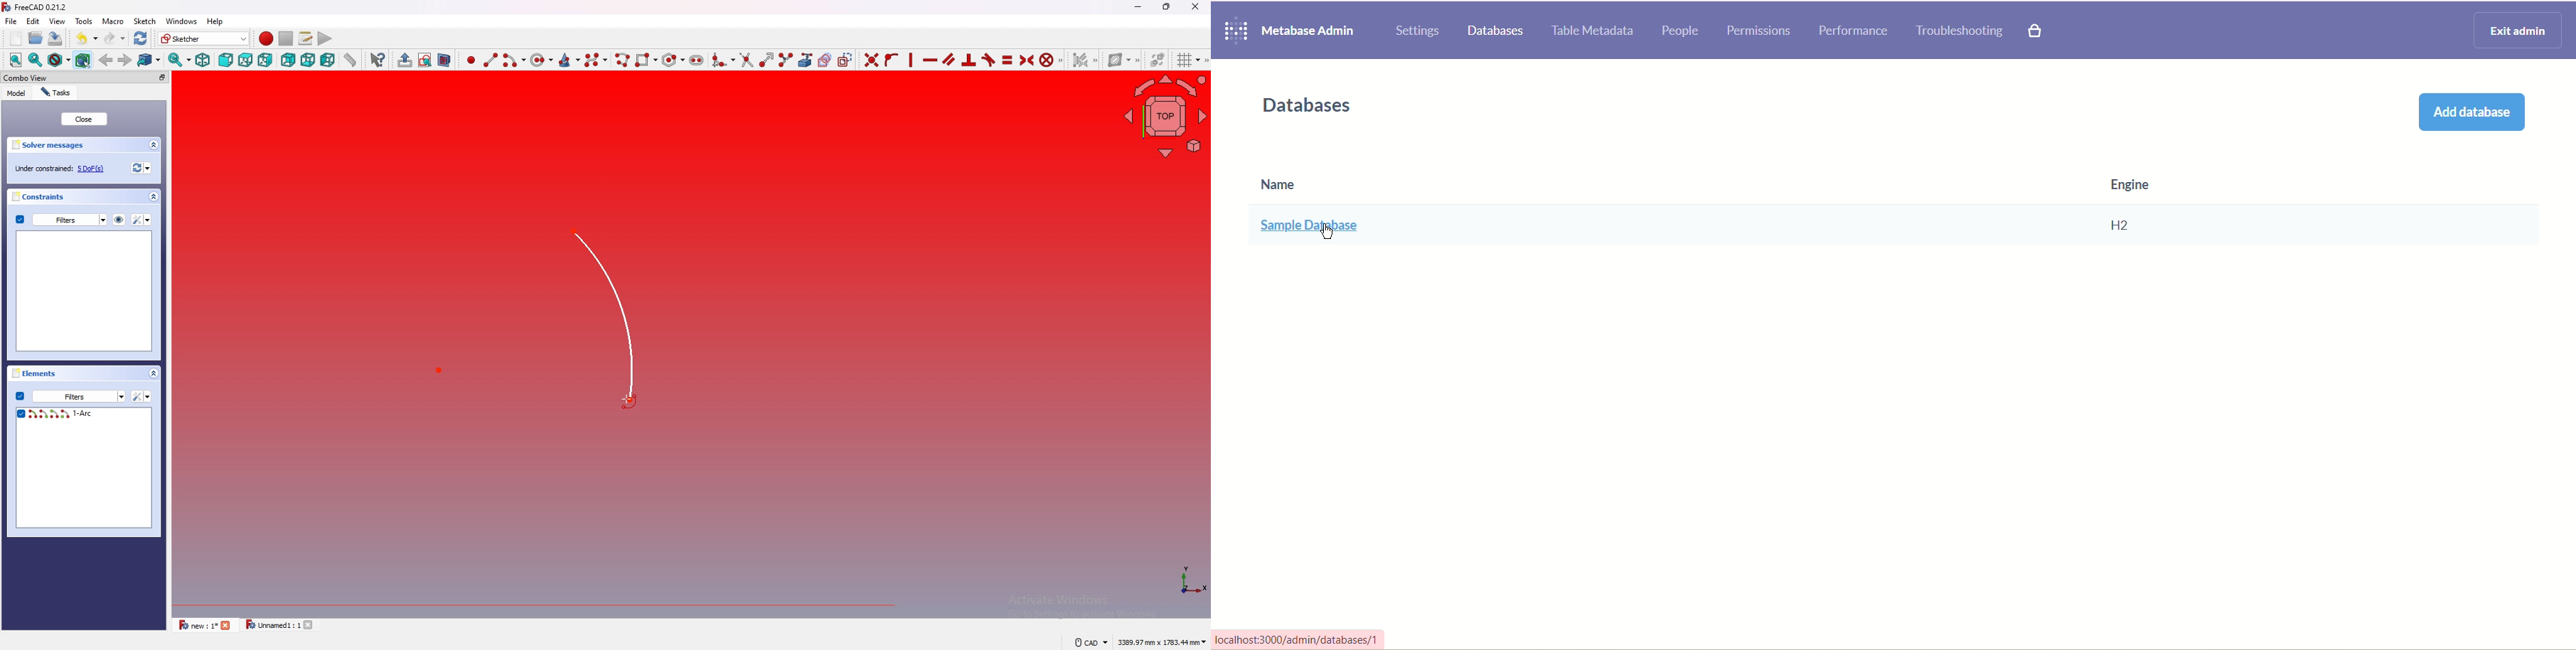 The width and height of the screenshot is (2576, 672). Describe the element at coordinates (645, 60) in the screenshot. I see `create rectangle` at that location.